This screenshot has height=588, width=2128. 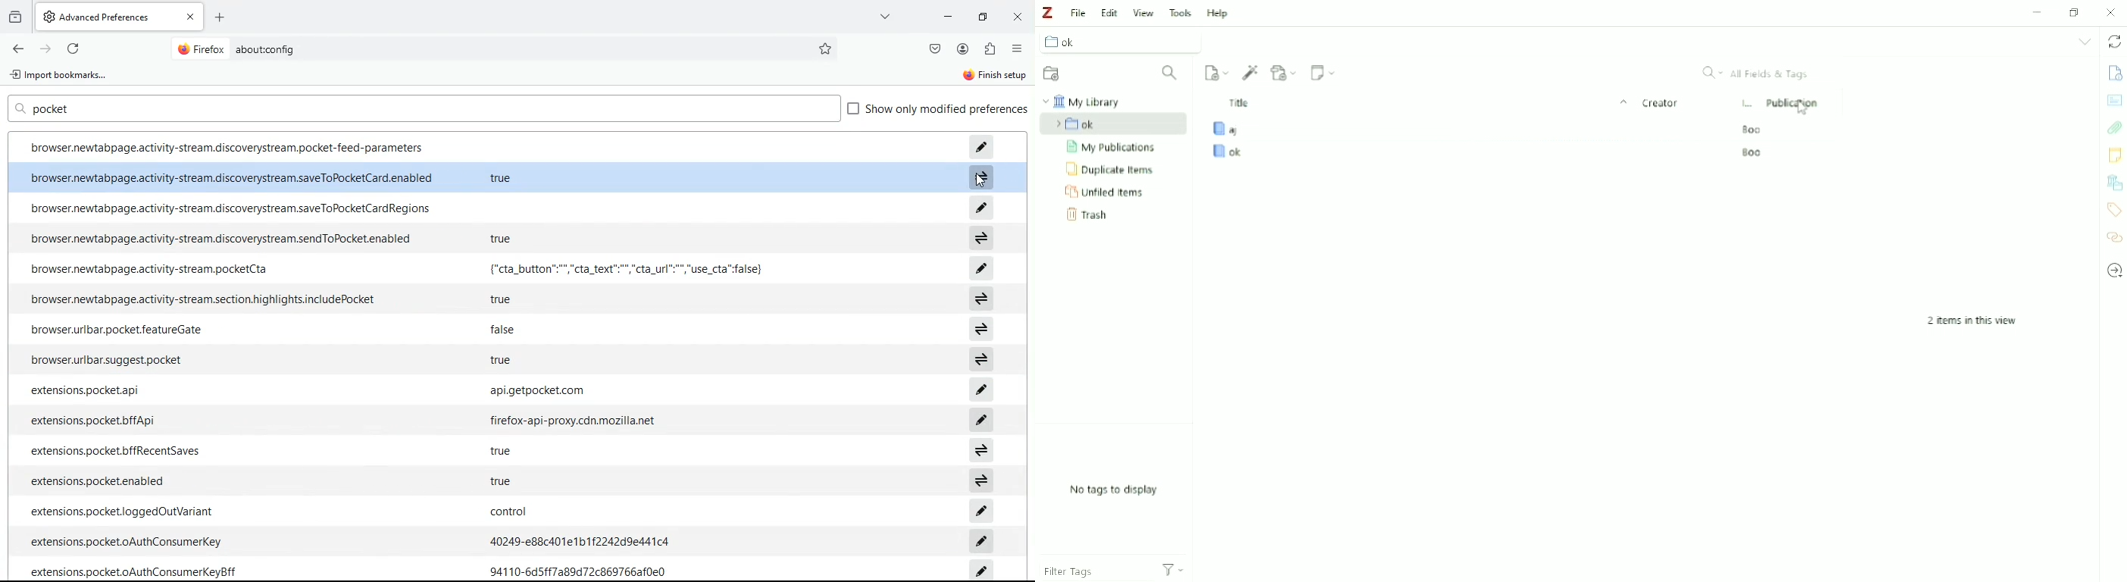 I want to click on Help, so click(x=1218, y=14).